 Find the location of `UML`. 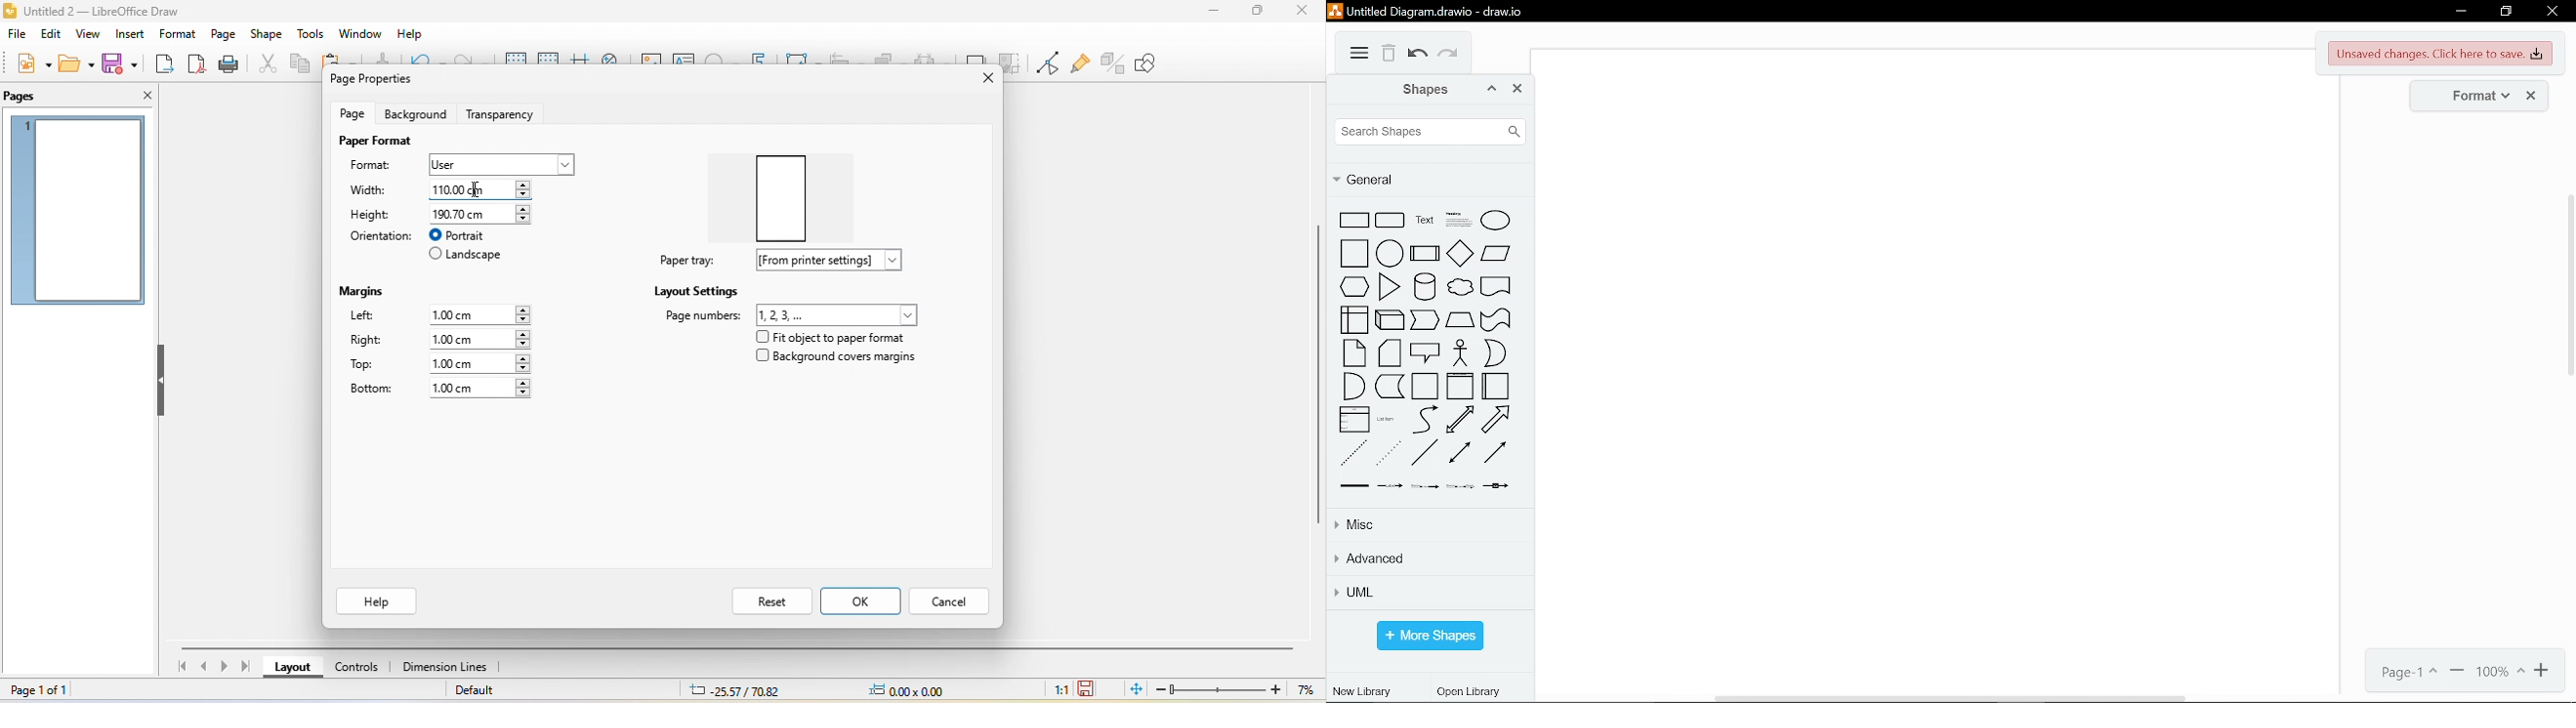

UML is located at coordinates (1429, 593).